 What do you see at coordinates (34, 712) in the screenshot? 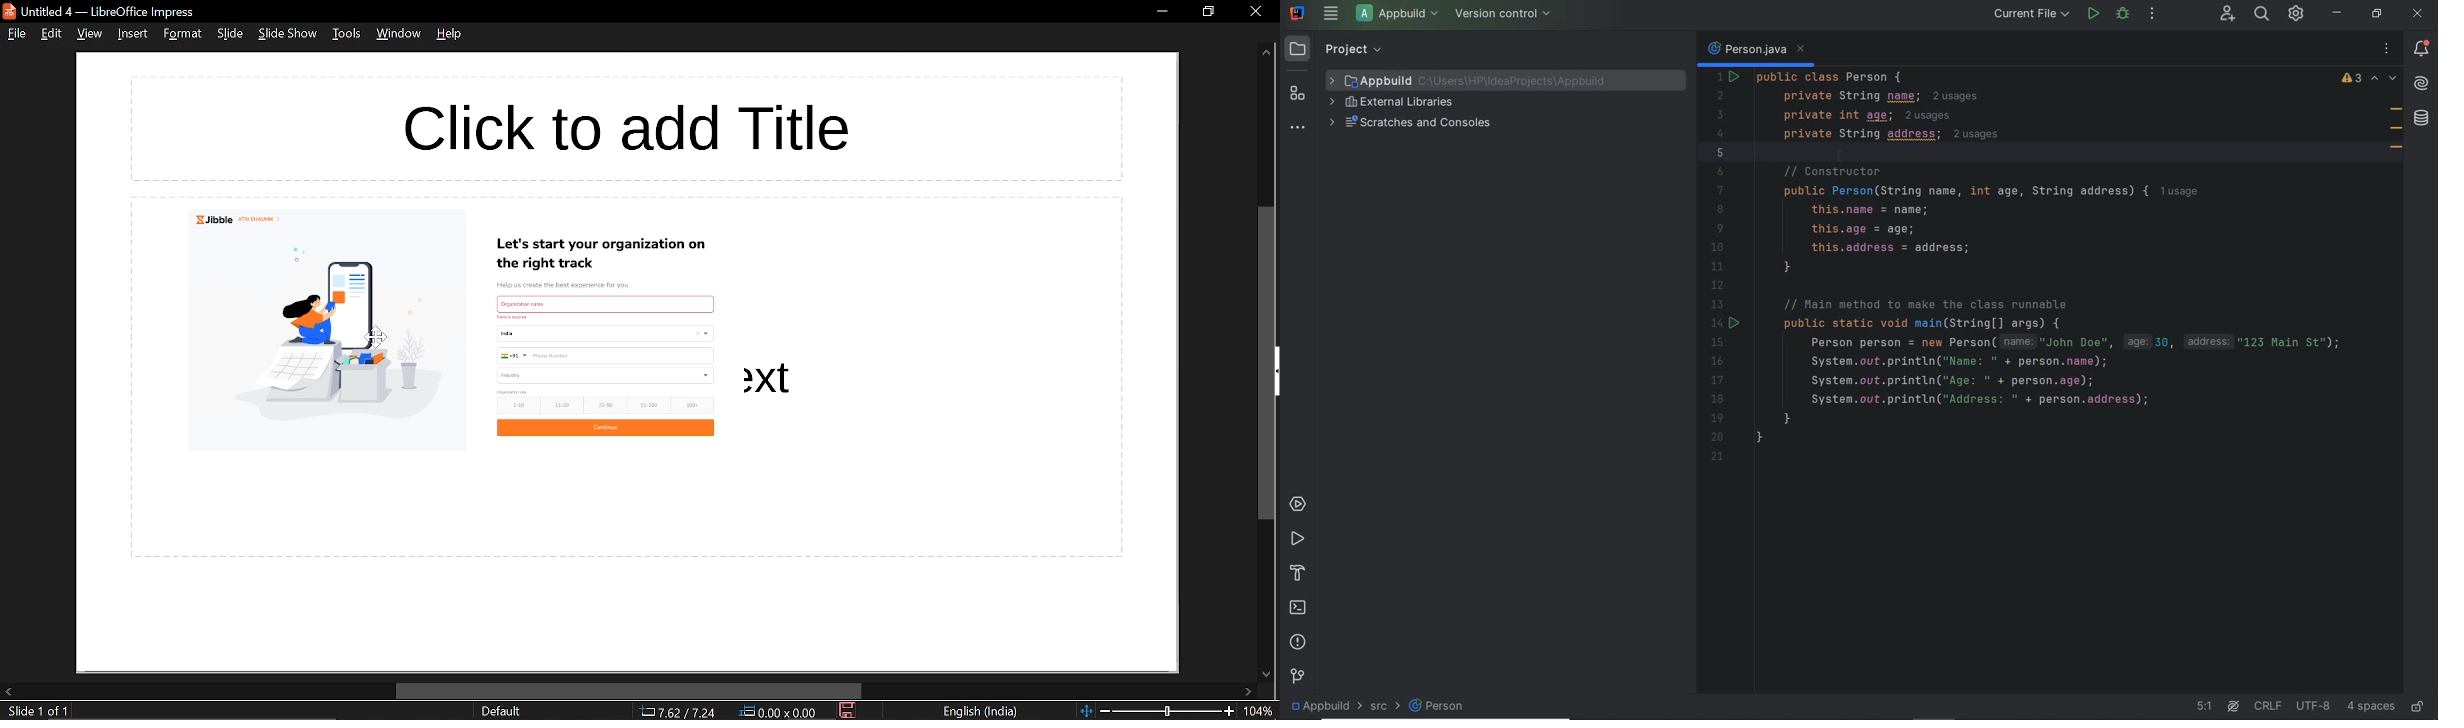
I see `current slide` at bounding box center [34, 712].